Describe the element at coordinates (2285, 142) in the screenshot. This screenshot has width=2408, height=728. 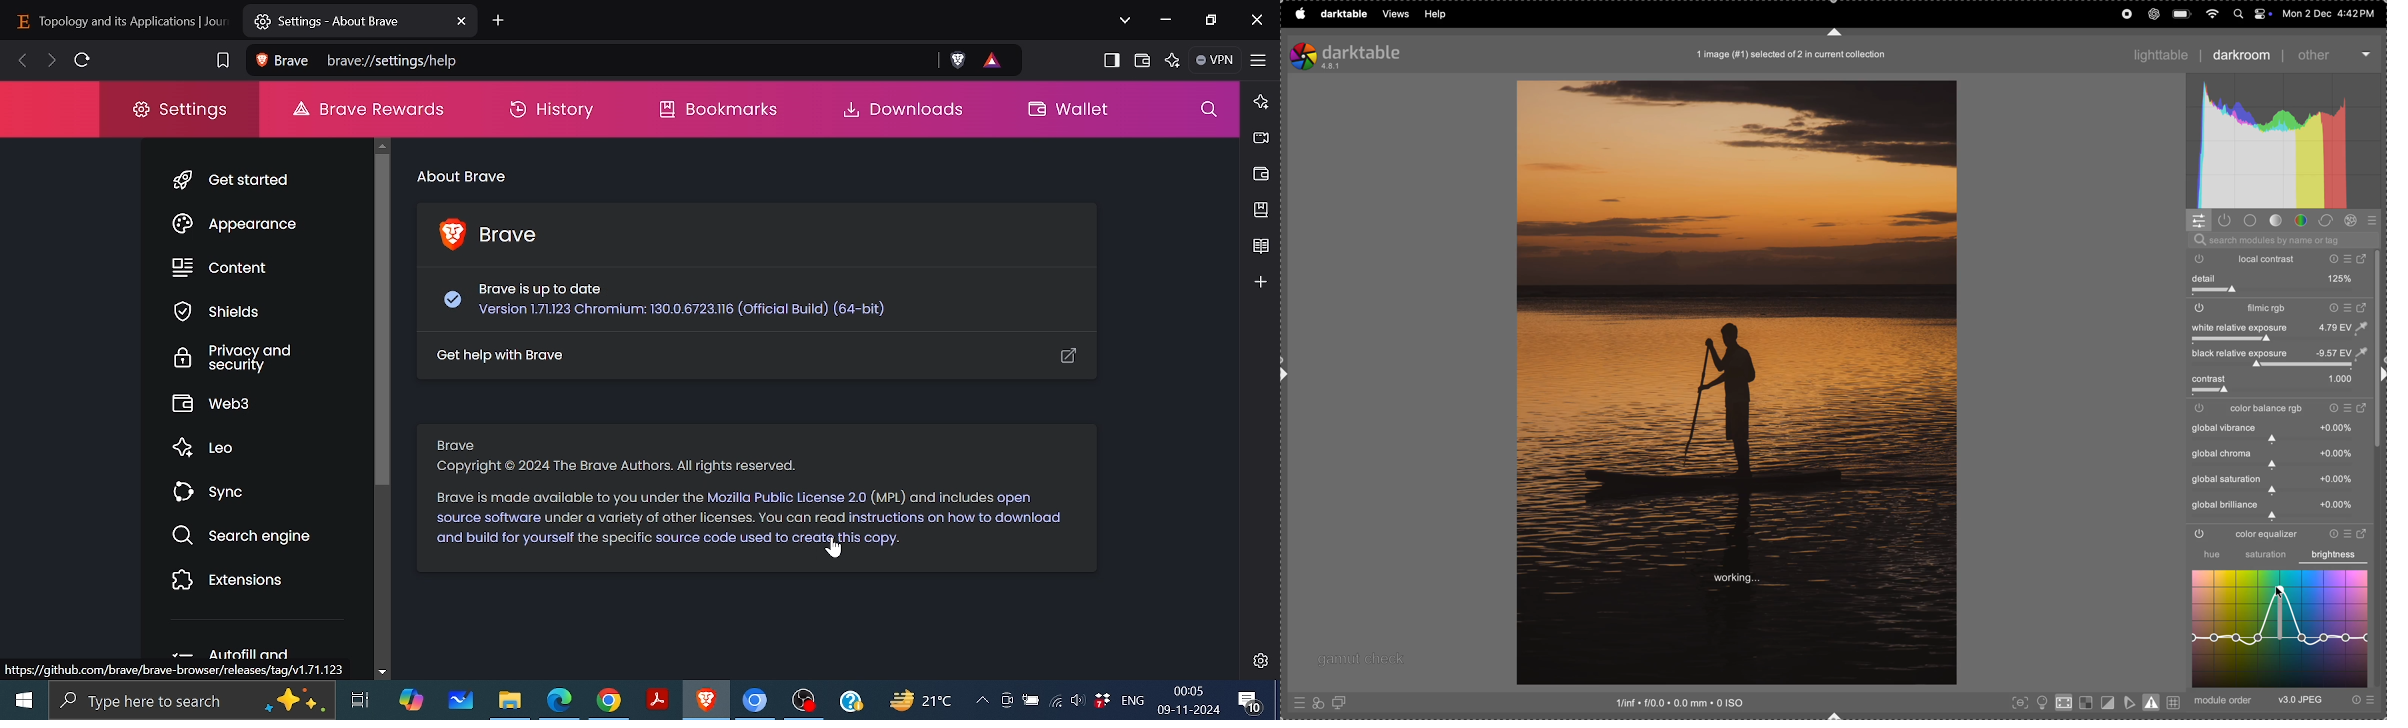
I see `histogram` at that location.